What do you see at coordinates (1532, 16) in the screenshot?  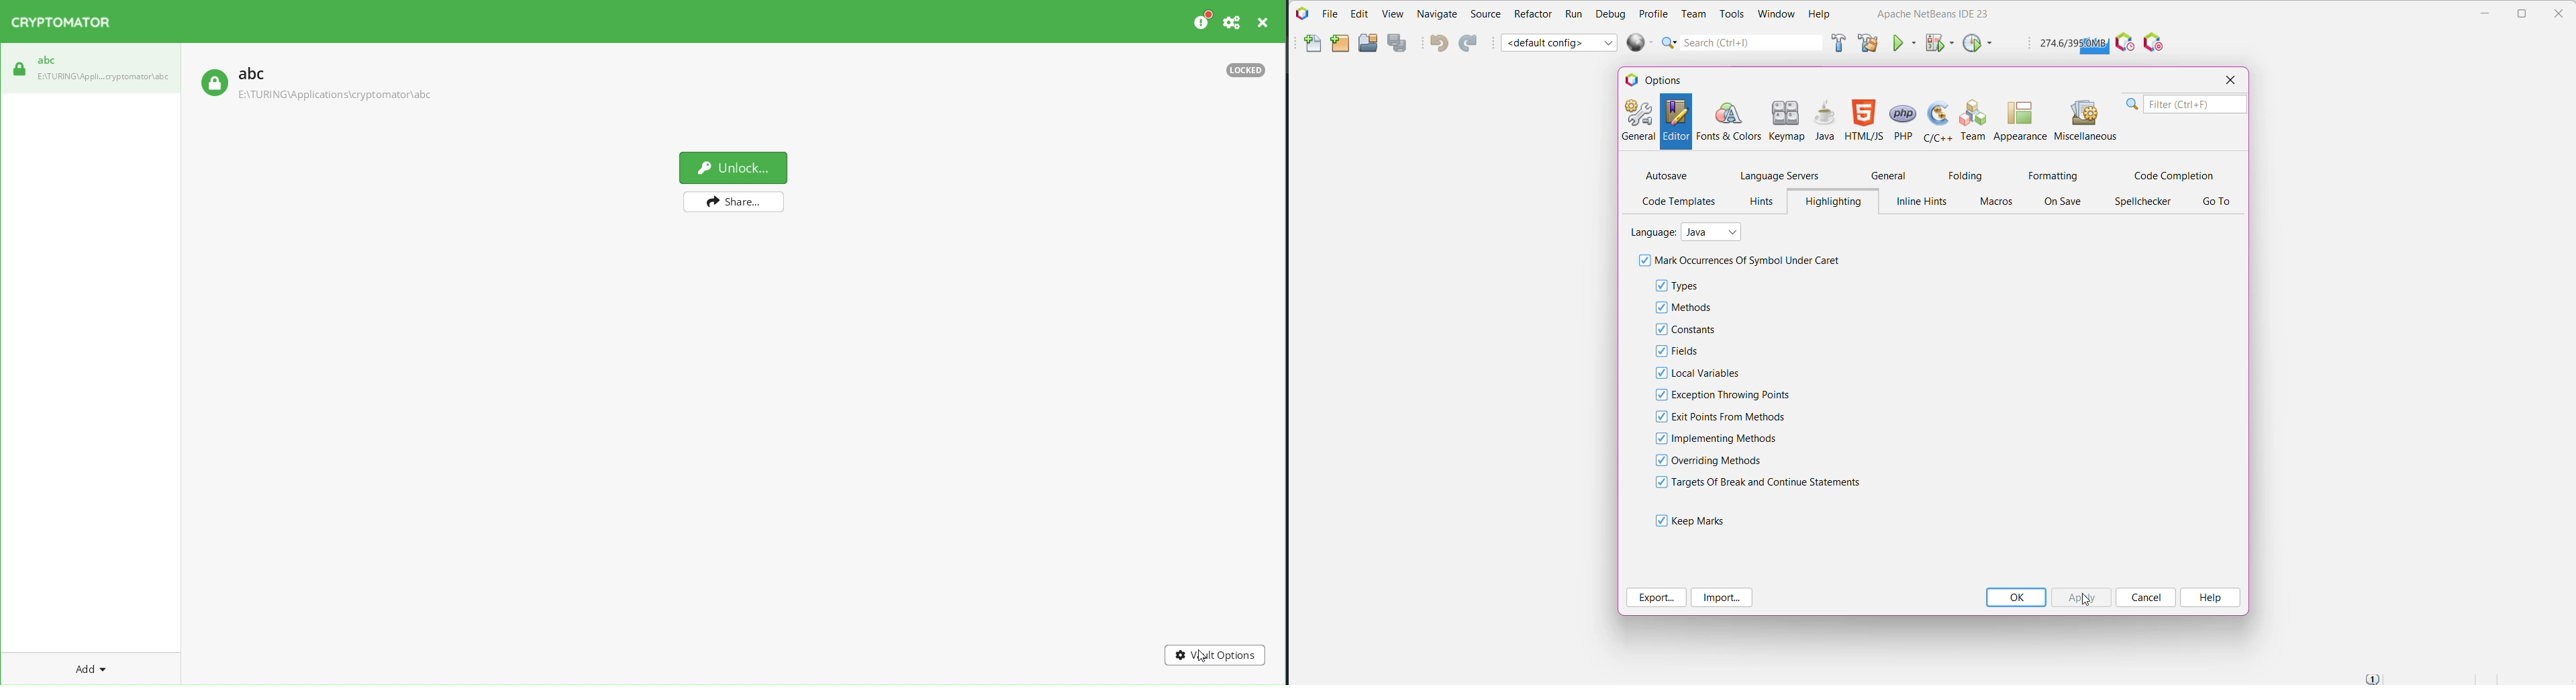 I see `Refactor` at bounding box center [1532, 16].